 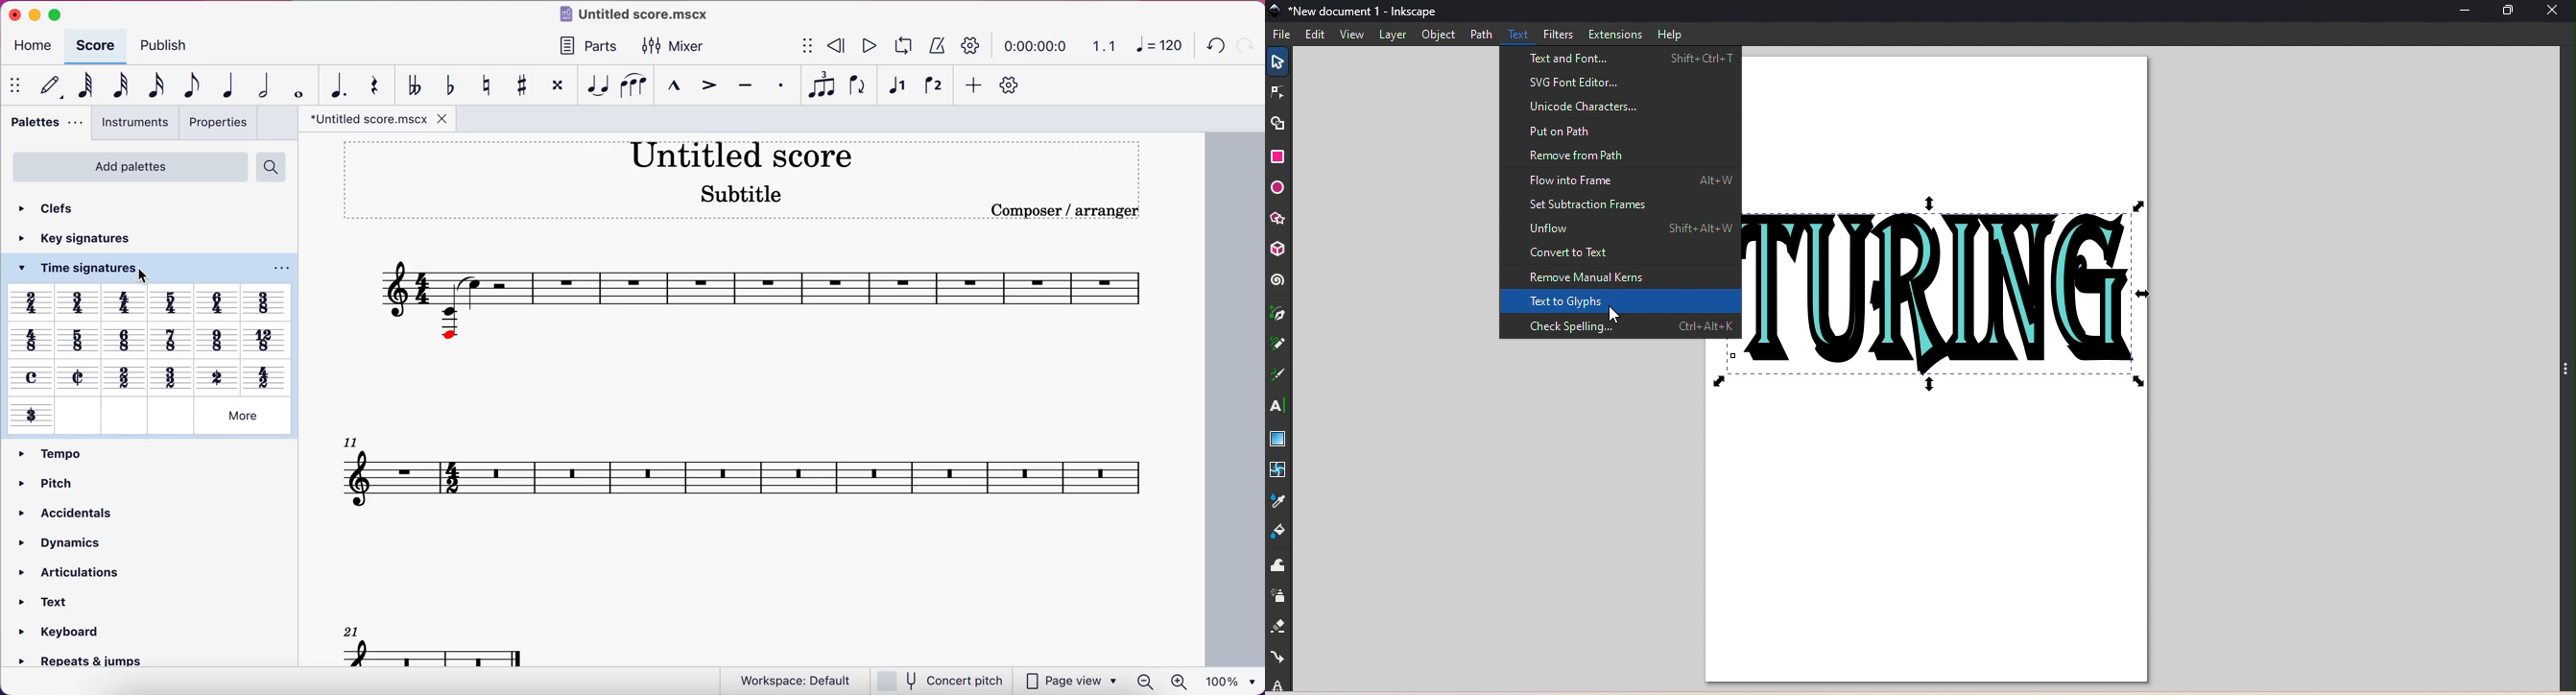 What do you see at coordinates (1480, 35) in the screenshot?
I see `Path` at bounding box center [1480, 35].